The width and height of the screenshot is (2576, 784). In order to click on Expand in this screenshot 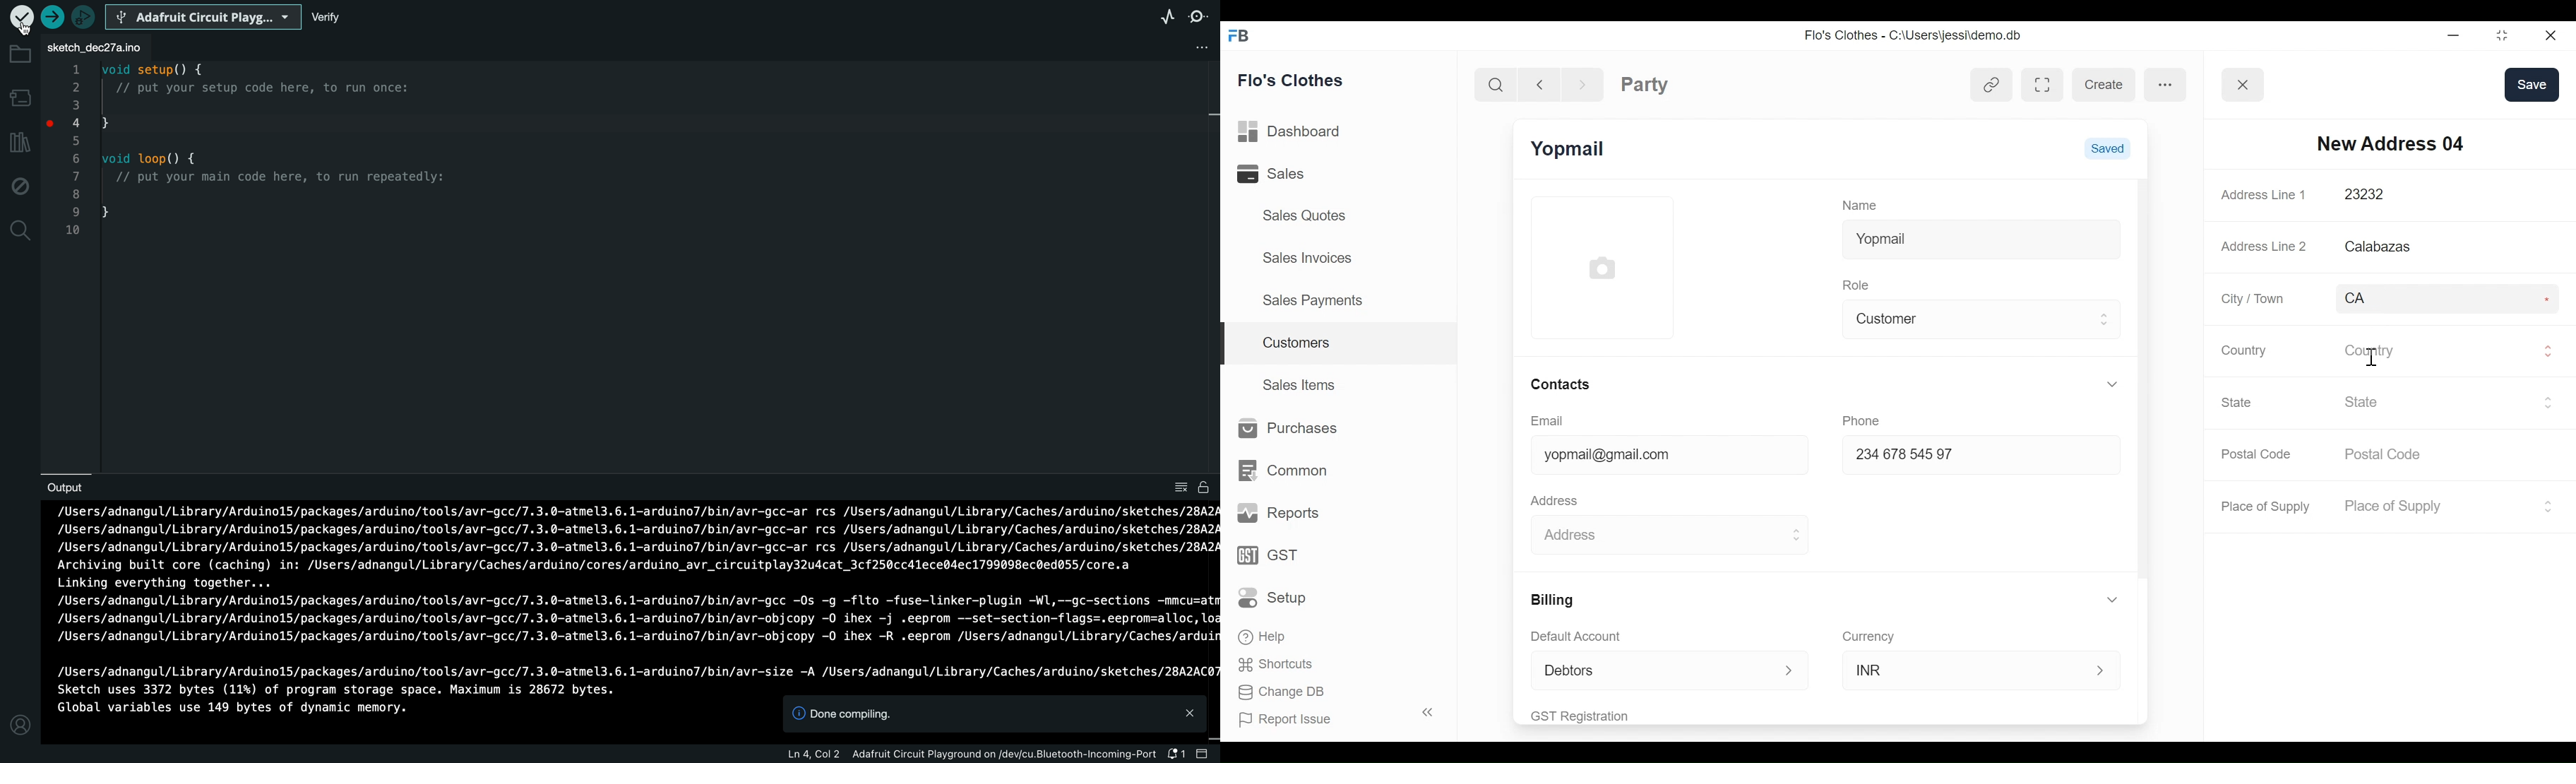, I will do `click(2106, 319)`.